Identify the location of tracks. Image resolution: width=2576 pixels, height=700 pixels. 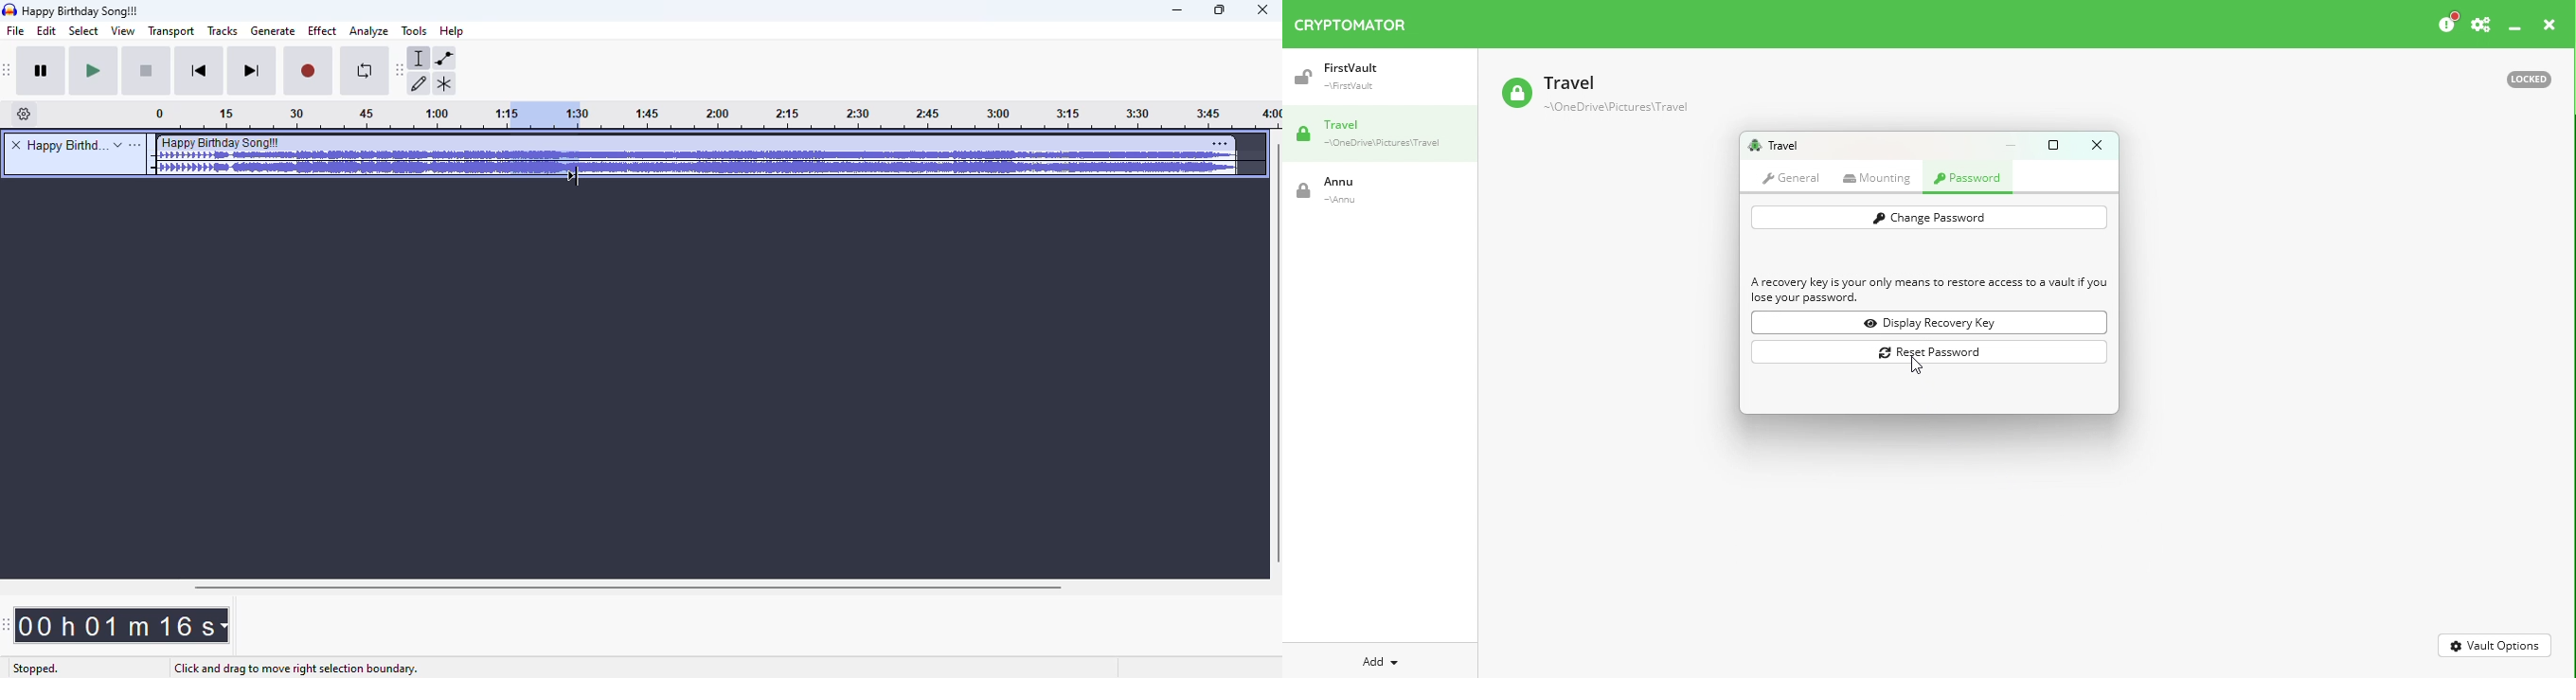
(223, 30).